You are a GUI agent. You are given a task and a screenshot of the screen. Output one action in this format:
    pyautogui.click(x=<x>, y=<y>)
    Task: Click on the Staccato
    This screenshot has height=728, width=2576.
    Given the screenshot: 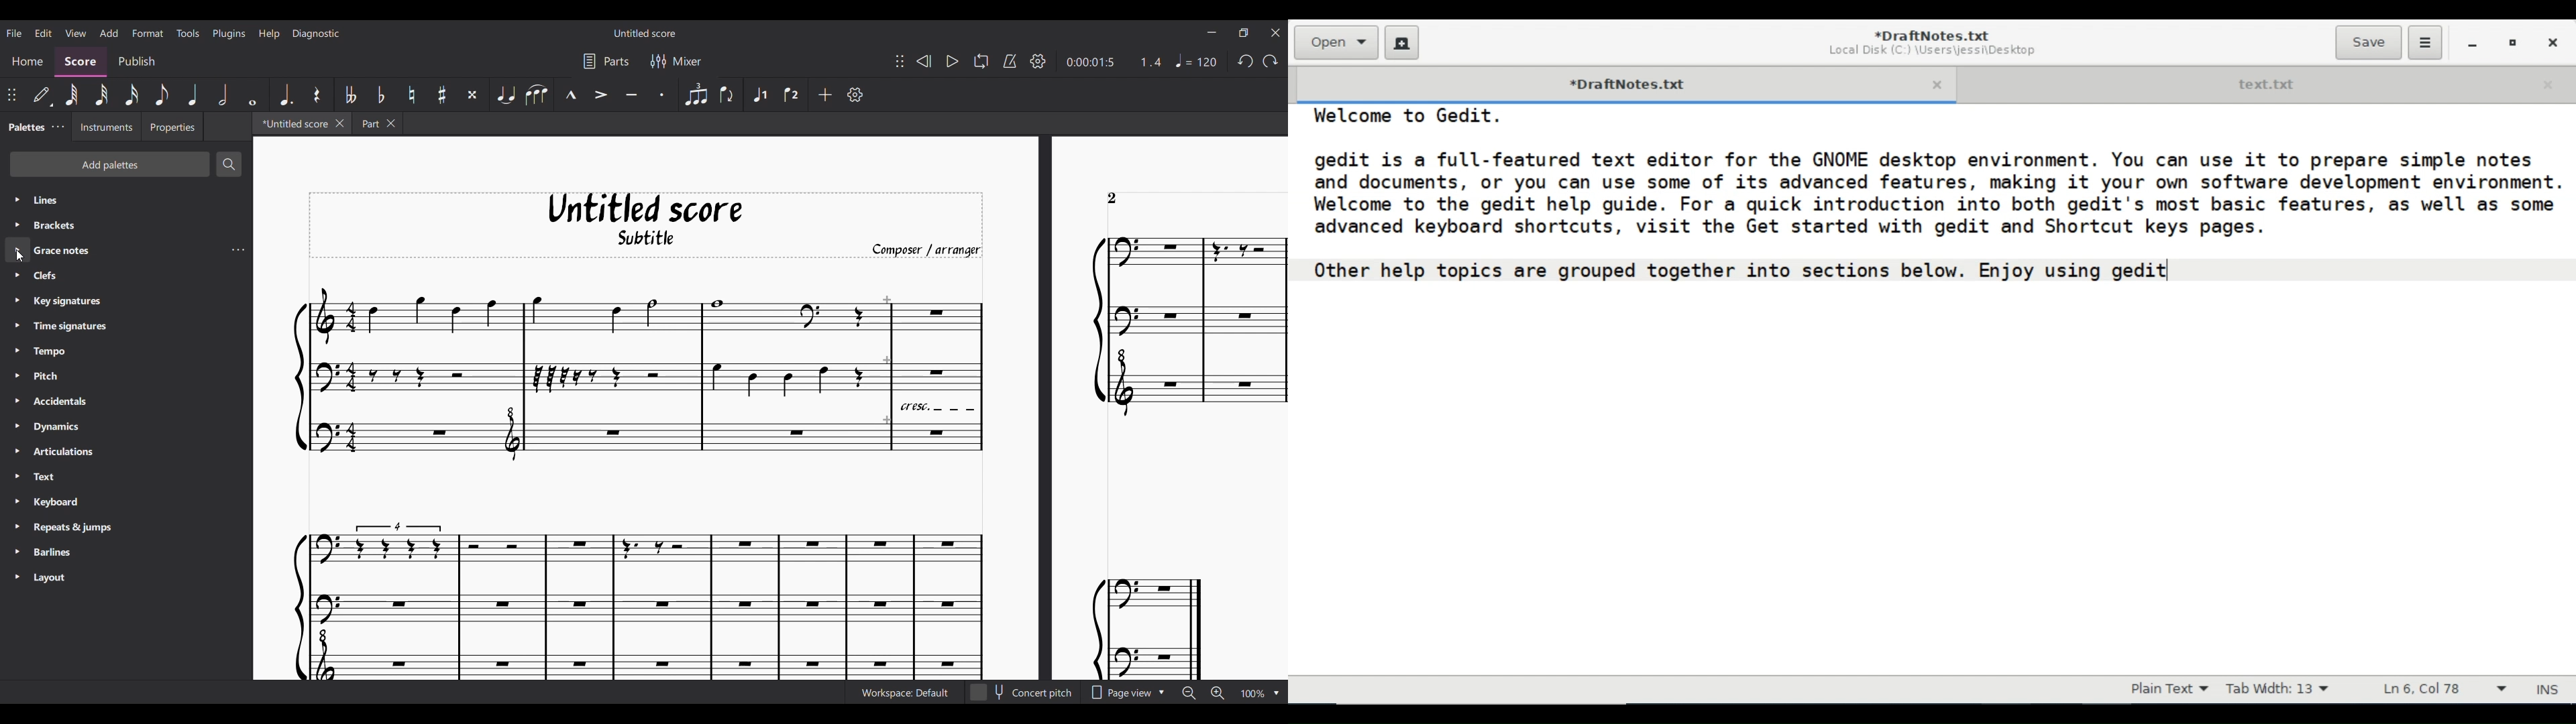 What is the action you would take?
    pyautogui.click(x=663, y=94)
    